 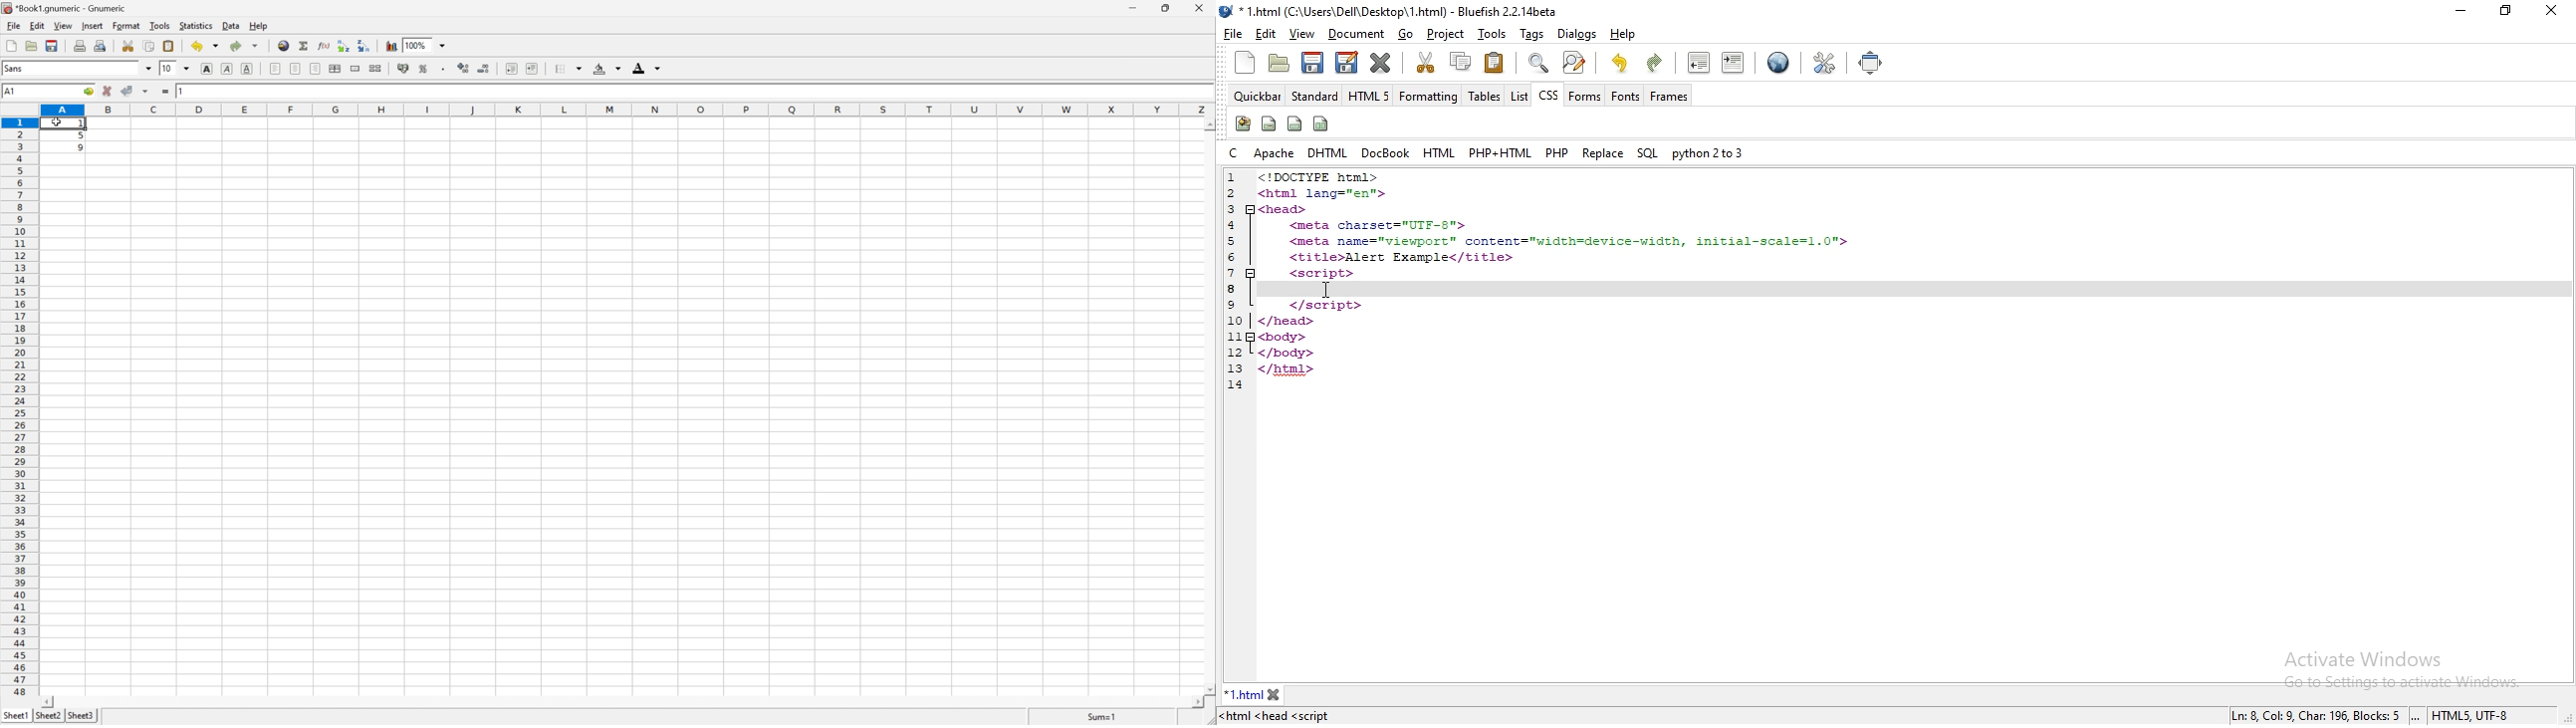 What do you see at coordinates (1699, 62) in the screenshot?
I see `unindent` at bounding box center [1699, 62].